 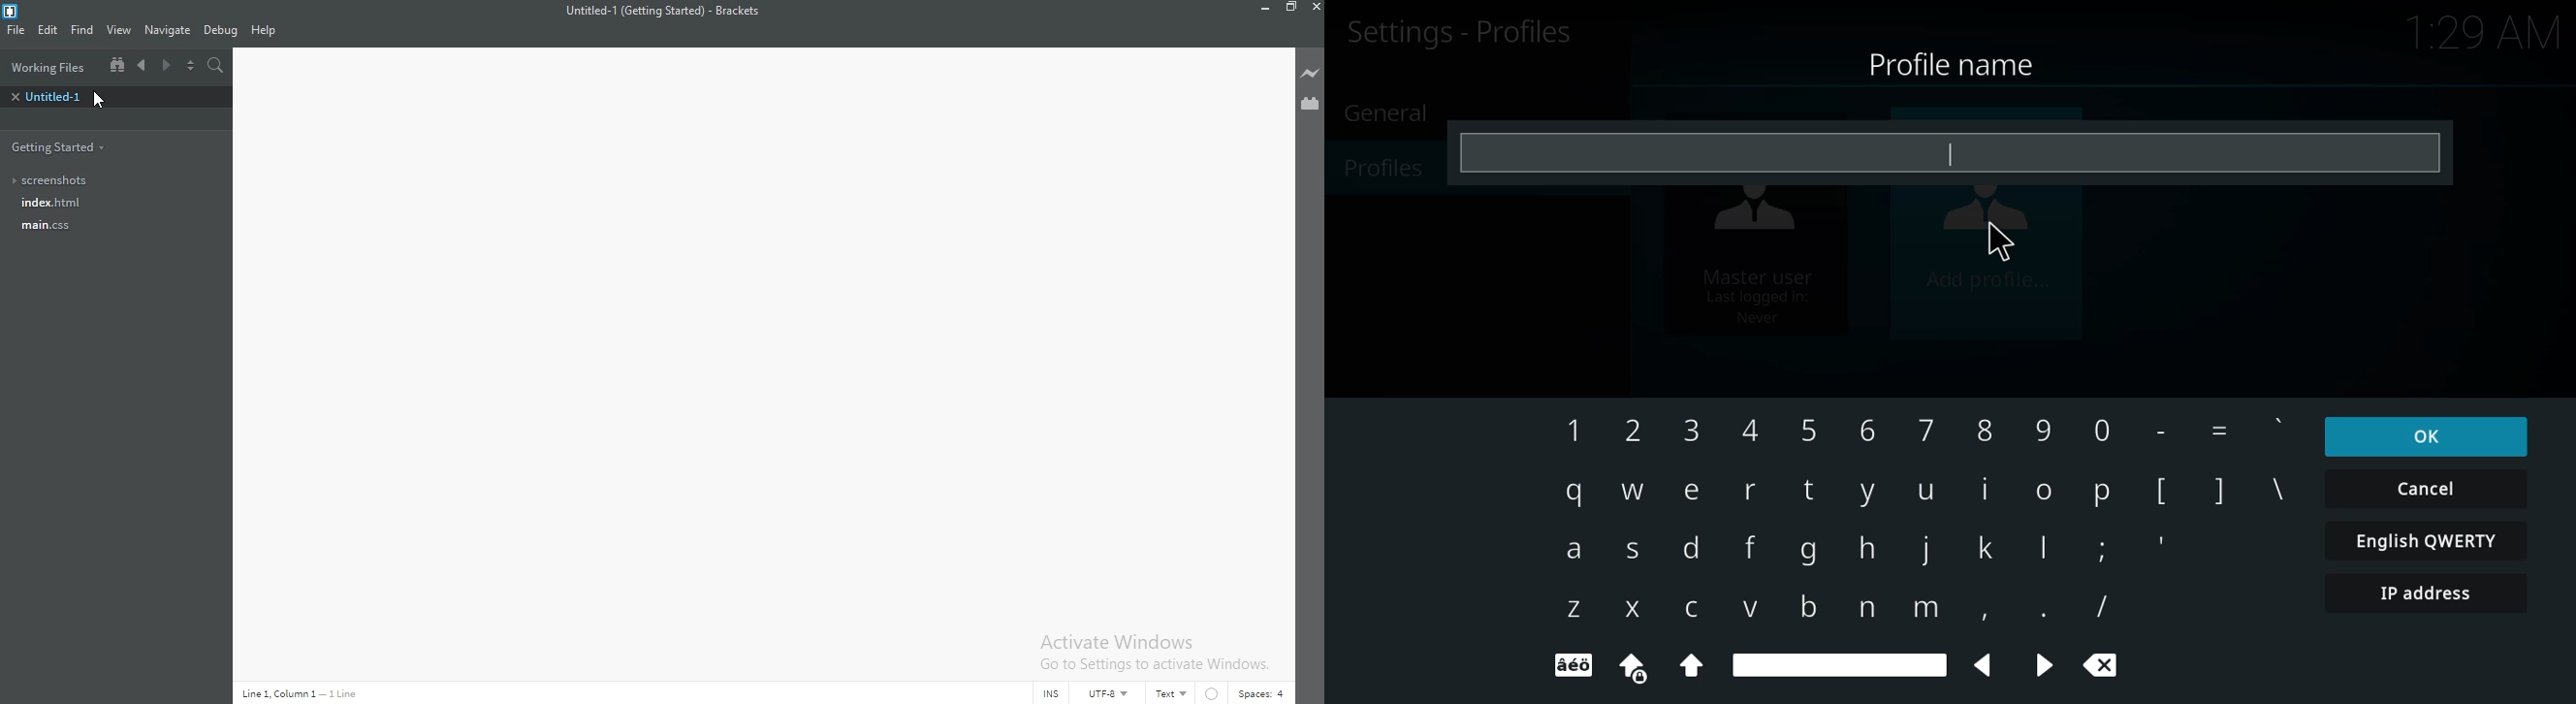 I want to click on \, so click(x=2289, y=491).